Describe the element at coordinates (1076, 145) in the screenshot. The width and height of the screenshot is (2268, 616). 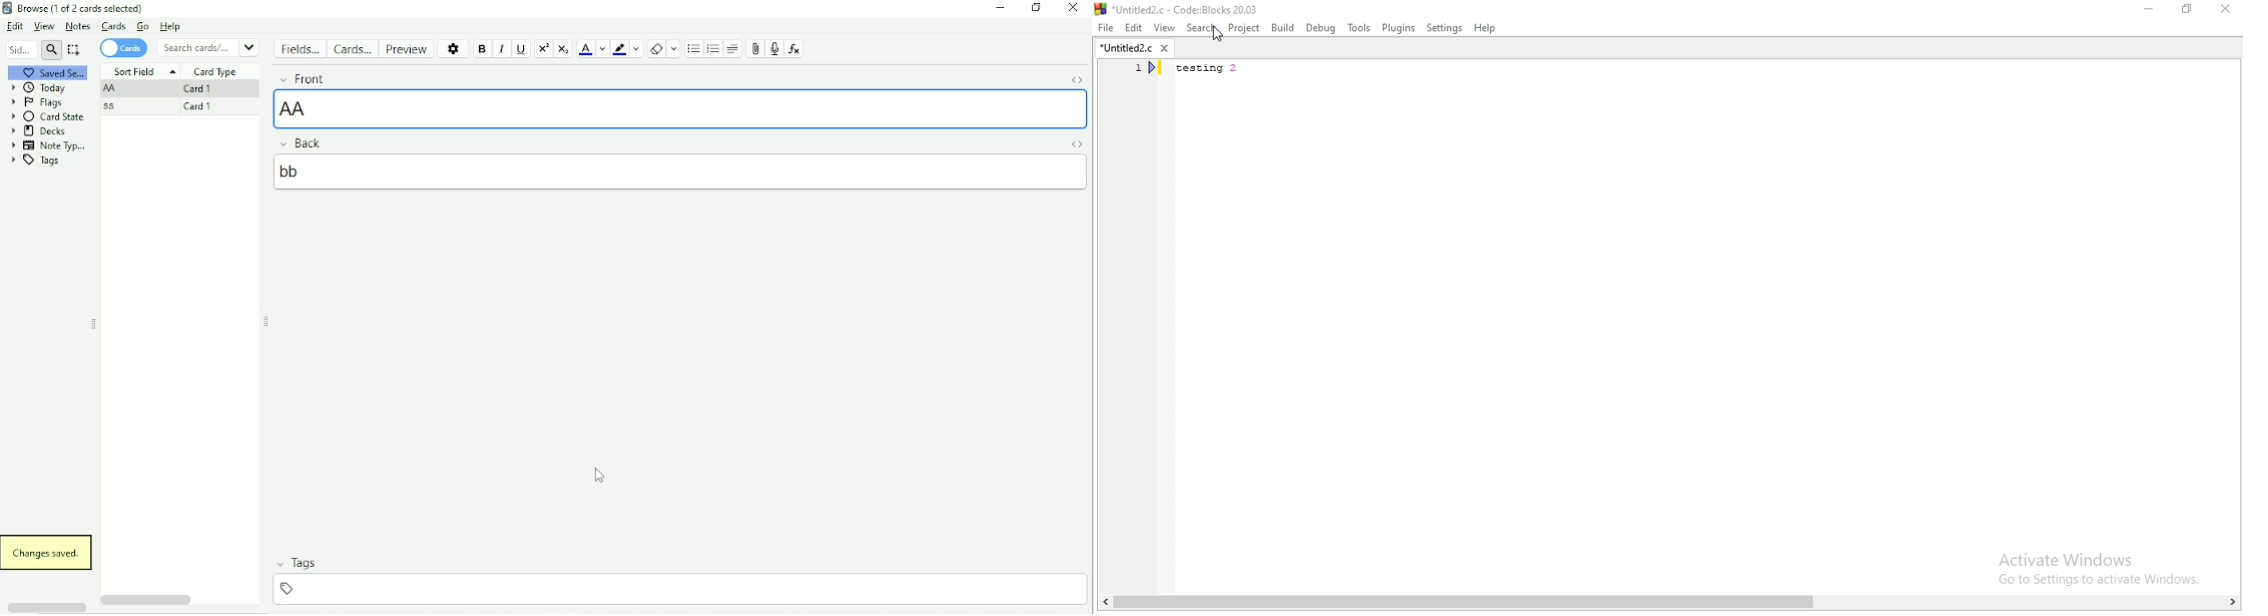
I see `Toggle HTML Editor` at that location.